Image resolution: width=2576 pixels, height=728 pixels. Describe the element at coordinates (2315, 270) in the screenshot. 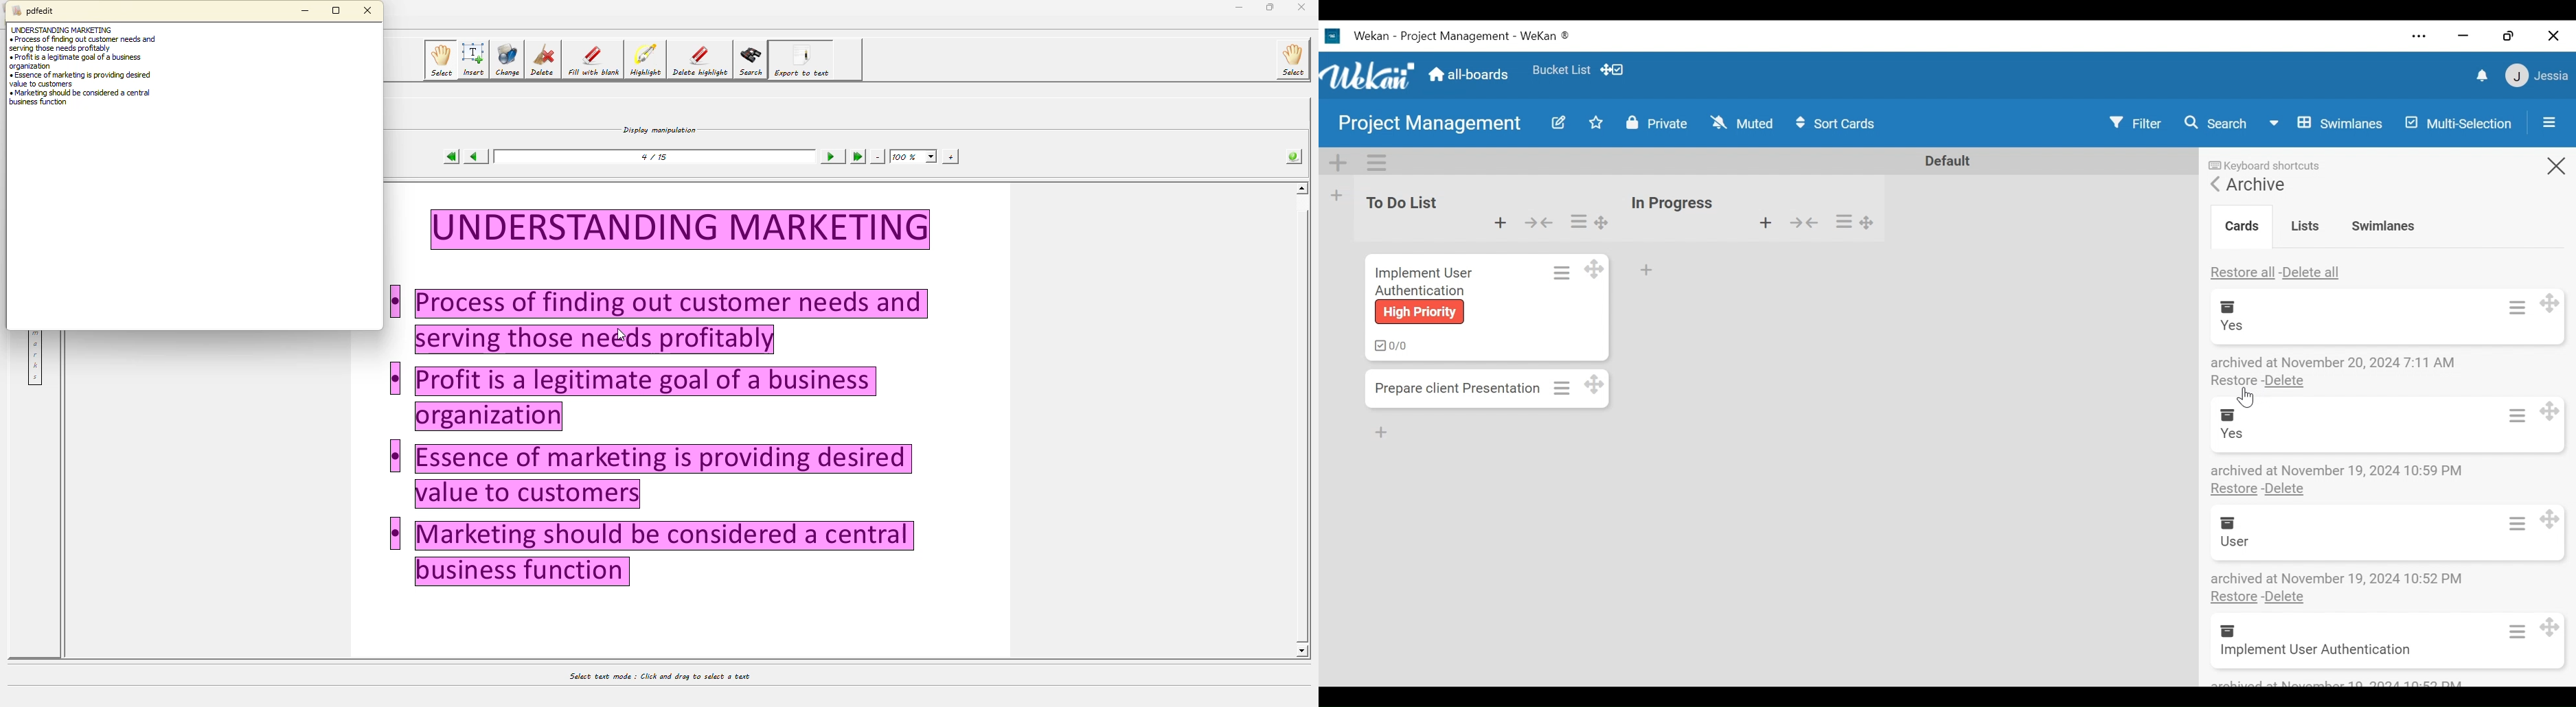

I see `Delete all` at that location.